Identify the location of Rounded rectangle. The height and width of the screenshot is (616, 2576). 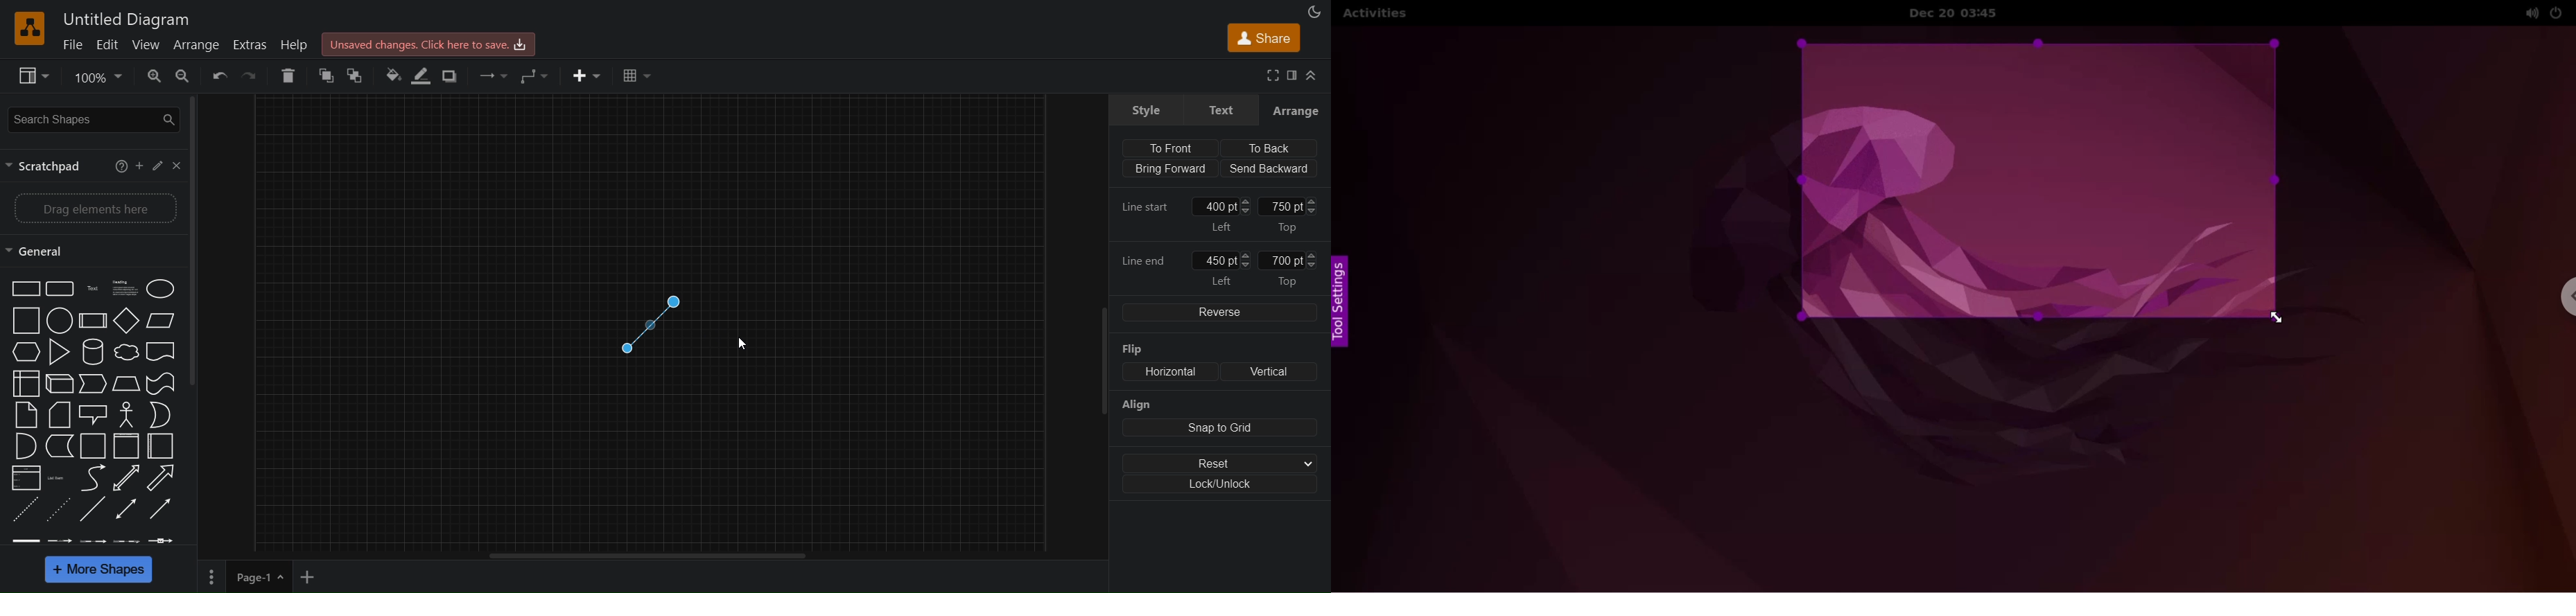
(58, 288).